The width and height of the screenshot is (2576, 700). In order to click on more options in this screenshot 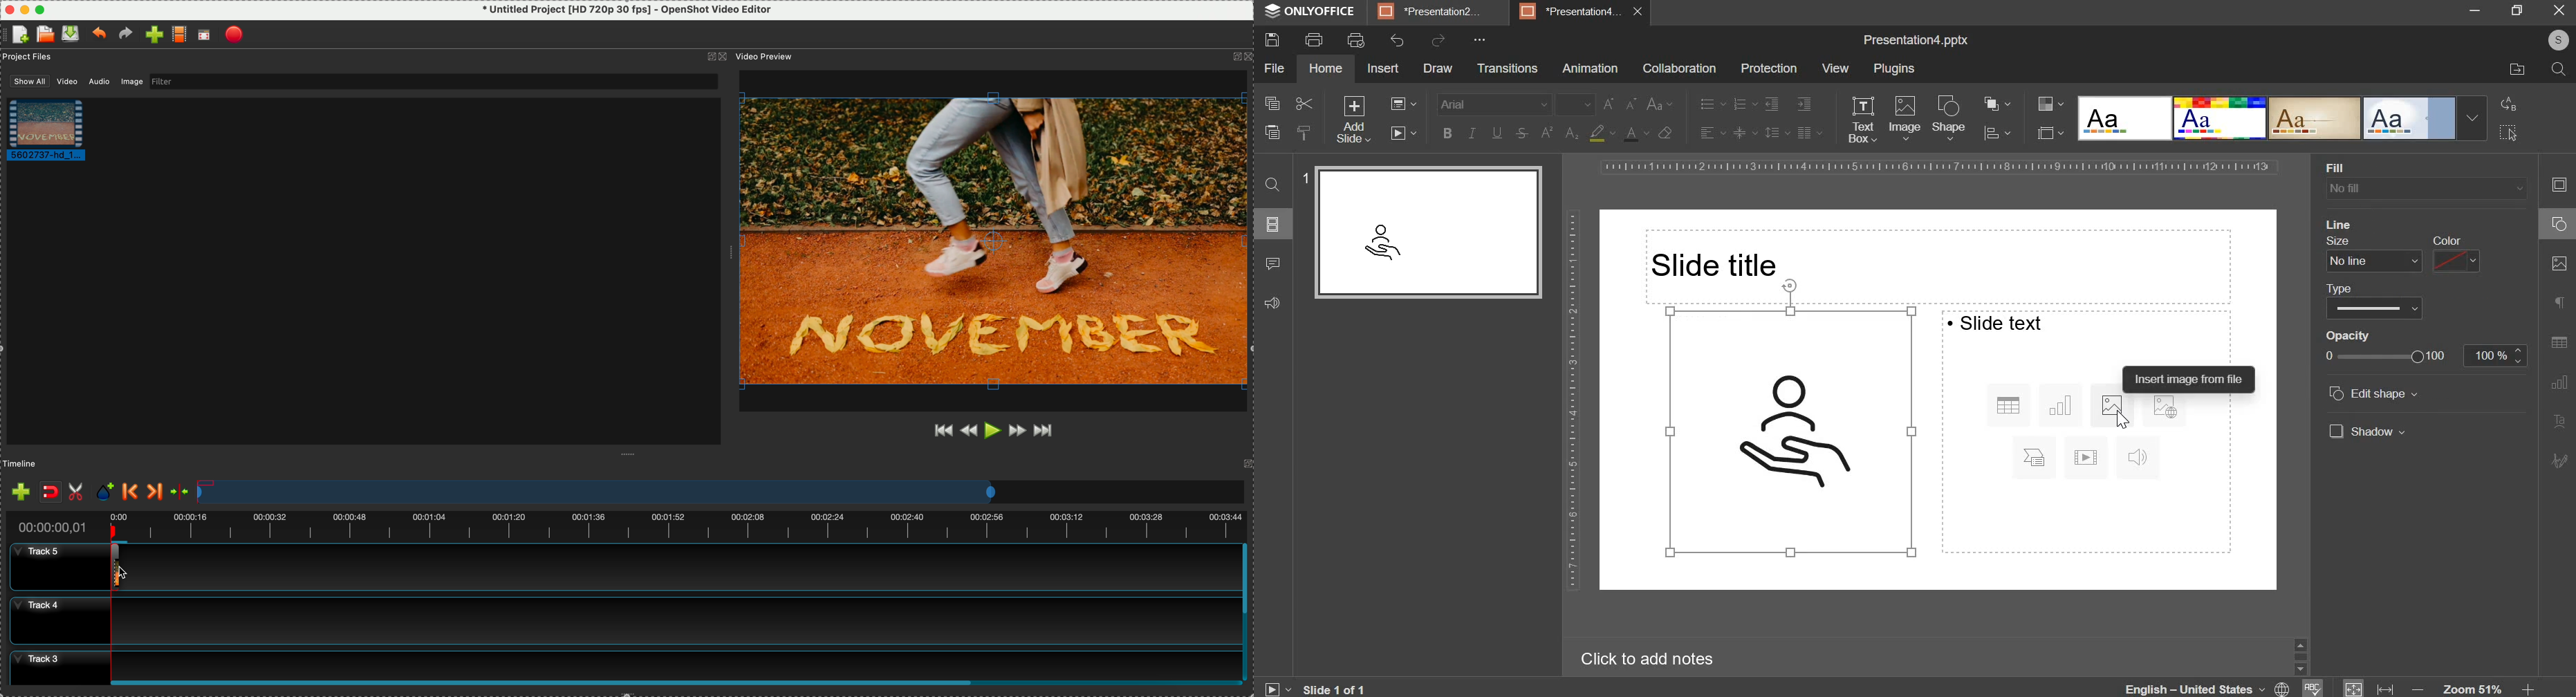, I will do `click(1488, 41)`.